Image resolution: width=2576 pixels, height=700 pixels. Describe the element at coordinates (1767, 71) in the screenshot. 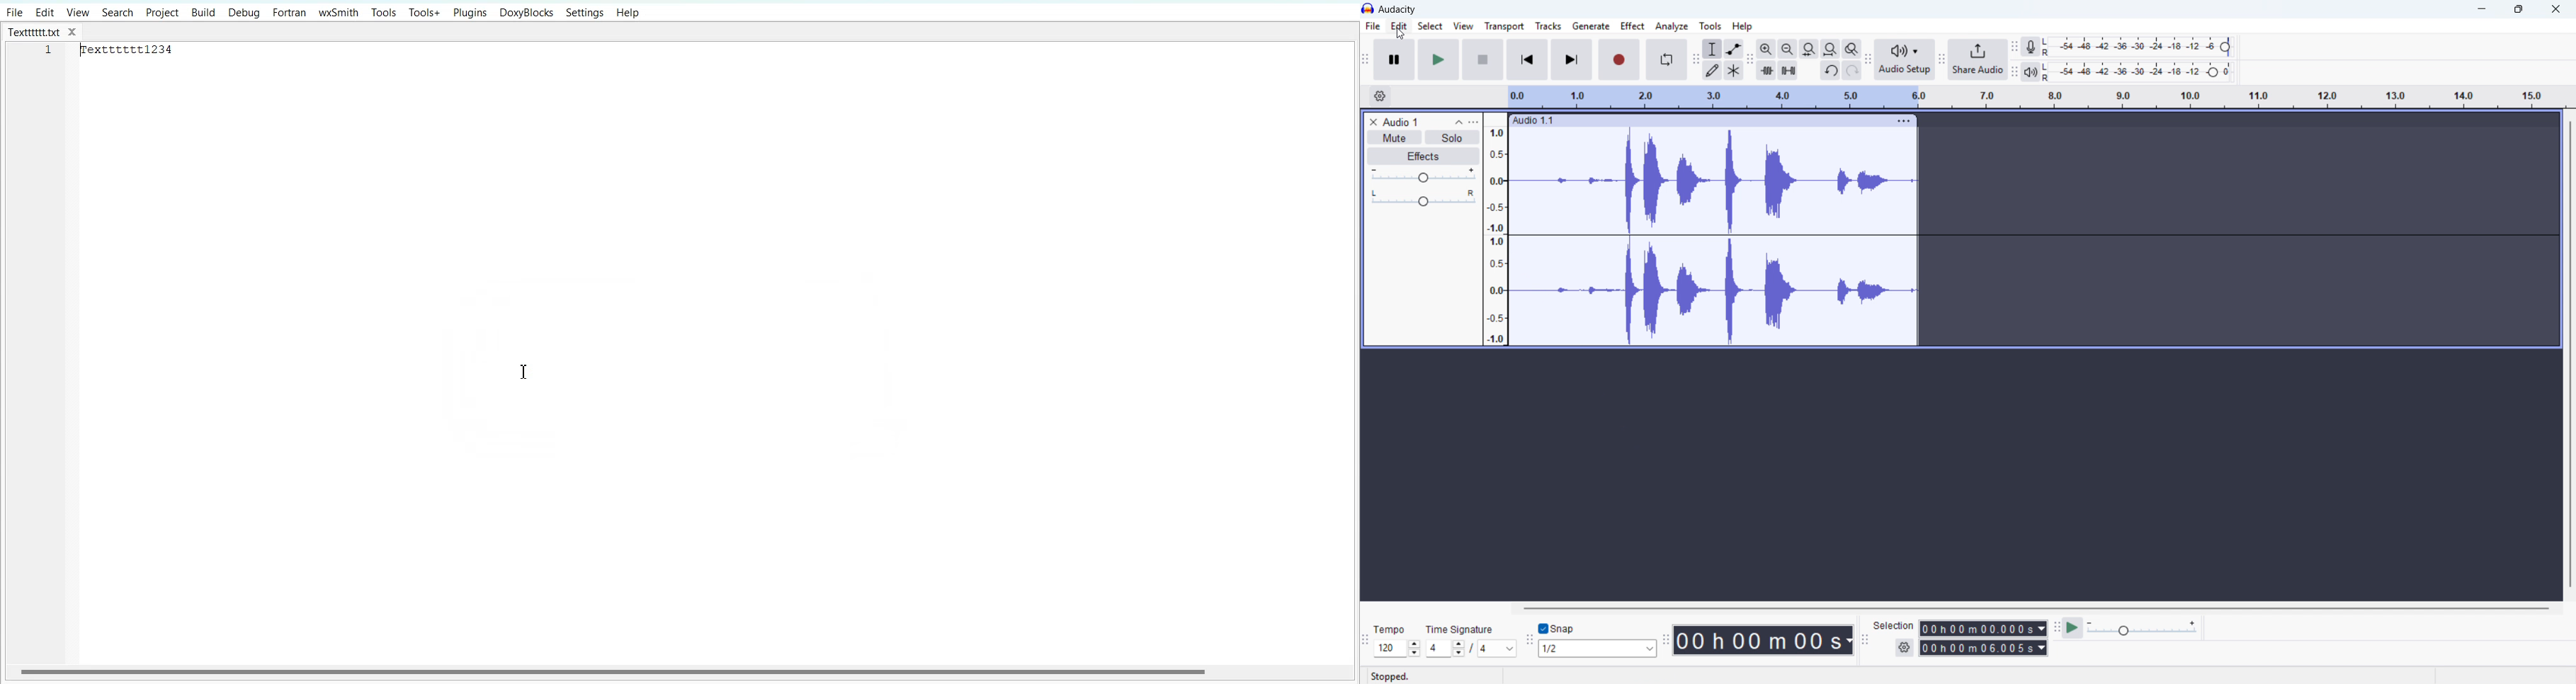

I see `trim audio outside selection` at that location.